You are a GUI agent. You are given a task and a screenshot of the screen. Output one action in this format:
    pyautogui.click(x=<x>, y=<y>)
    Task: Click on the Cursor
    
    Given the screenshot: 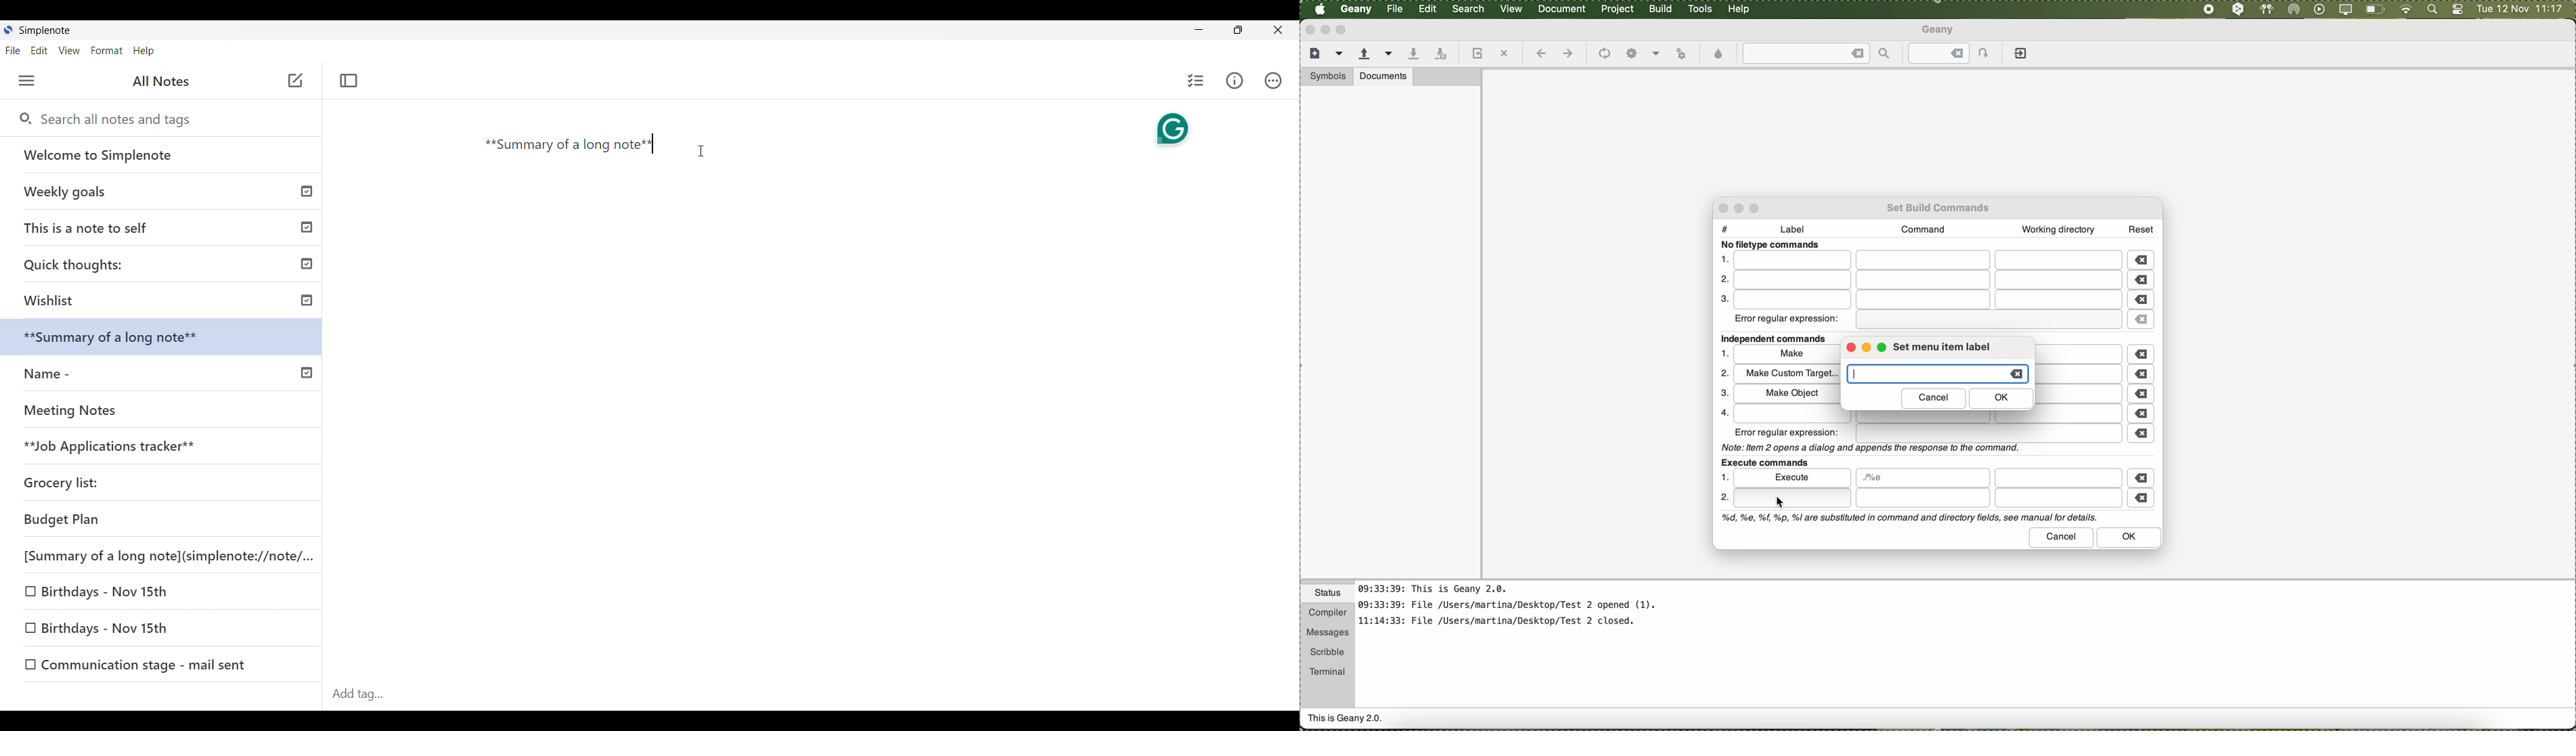 What is the action you would take?
    pyautogui.click(x=713, y=154)
    